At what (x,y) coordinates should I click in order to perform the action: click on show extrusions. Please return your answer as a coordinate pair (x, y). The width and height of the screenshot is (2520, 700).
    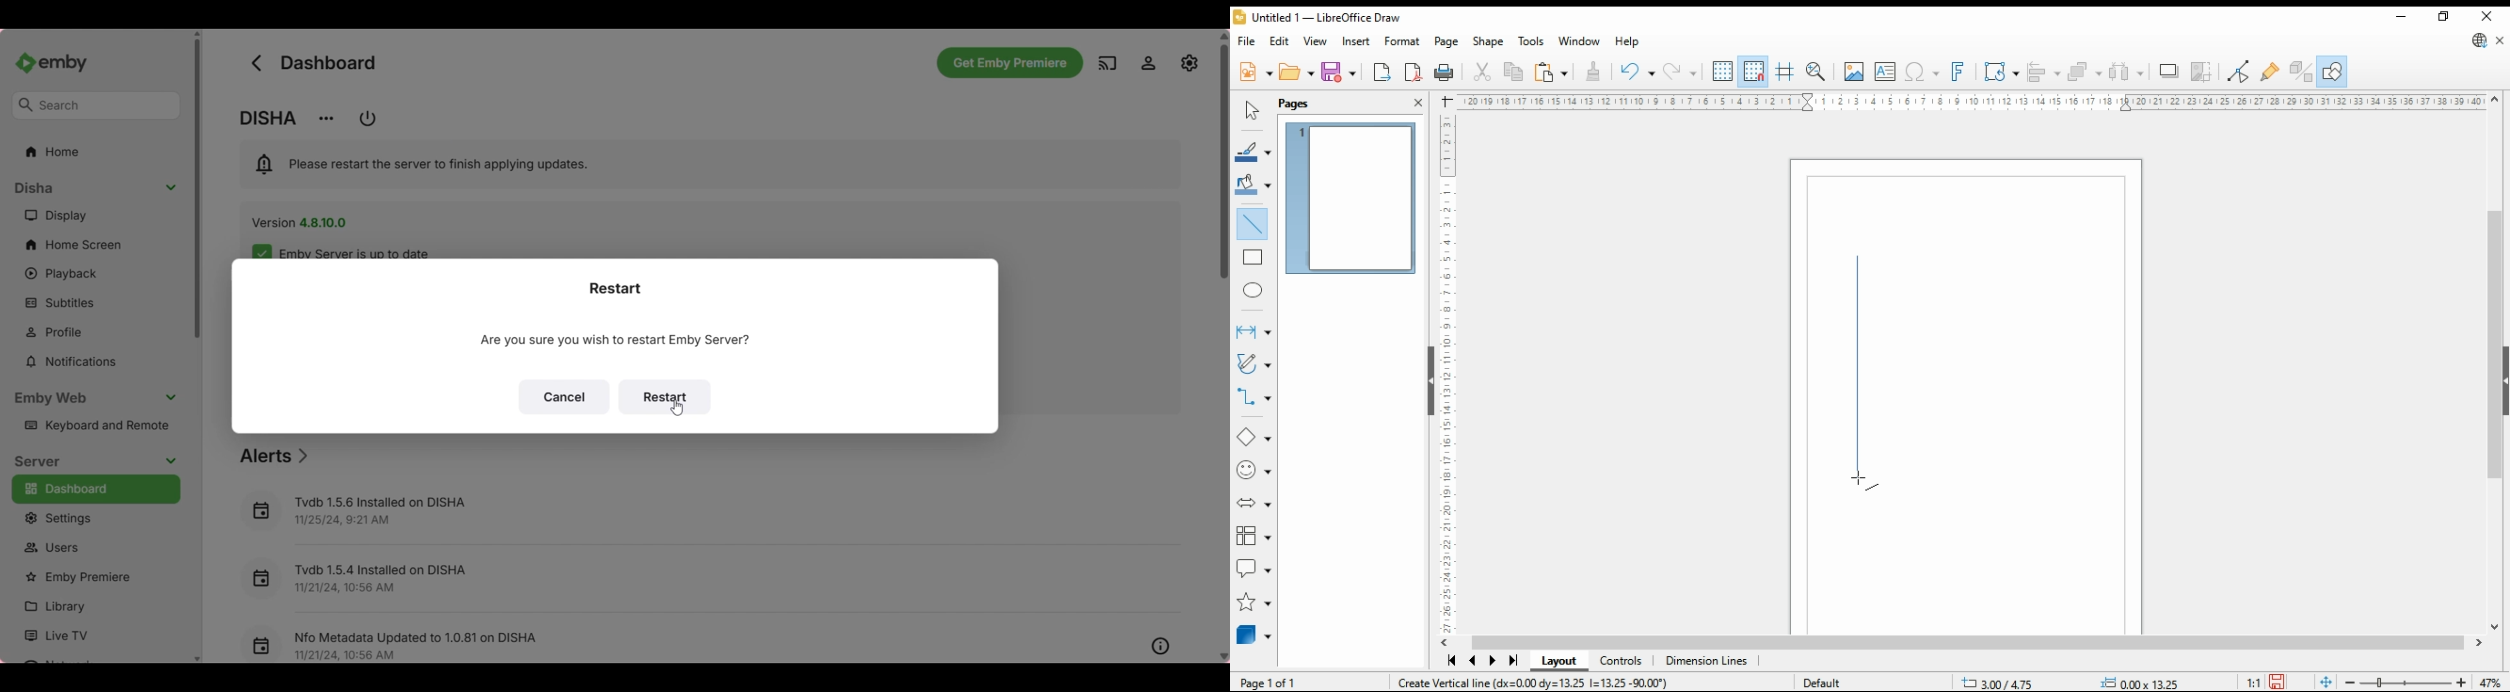
    Looking at the image, I should click on (2300, 71).